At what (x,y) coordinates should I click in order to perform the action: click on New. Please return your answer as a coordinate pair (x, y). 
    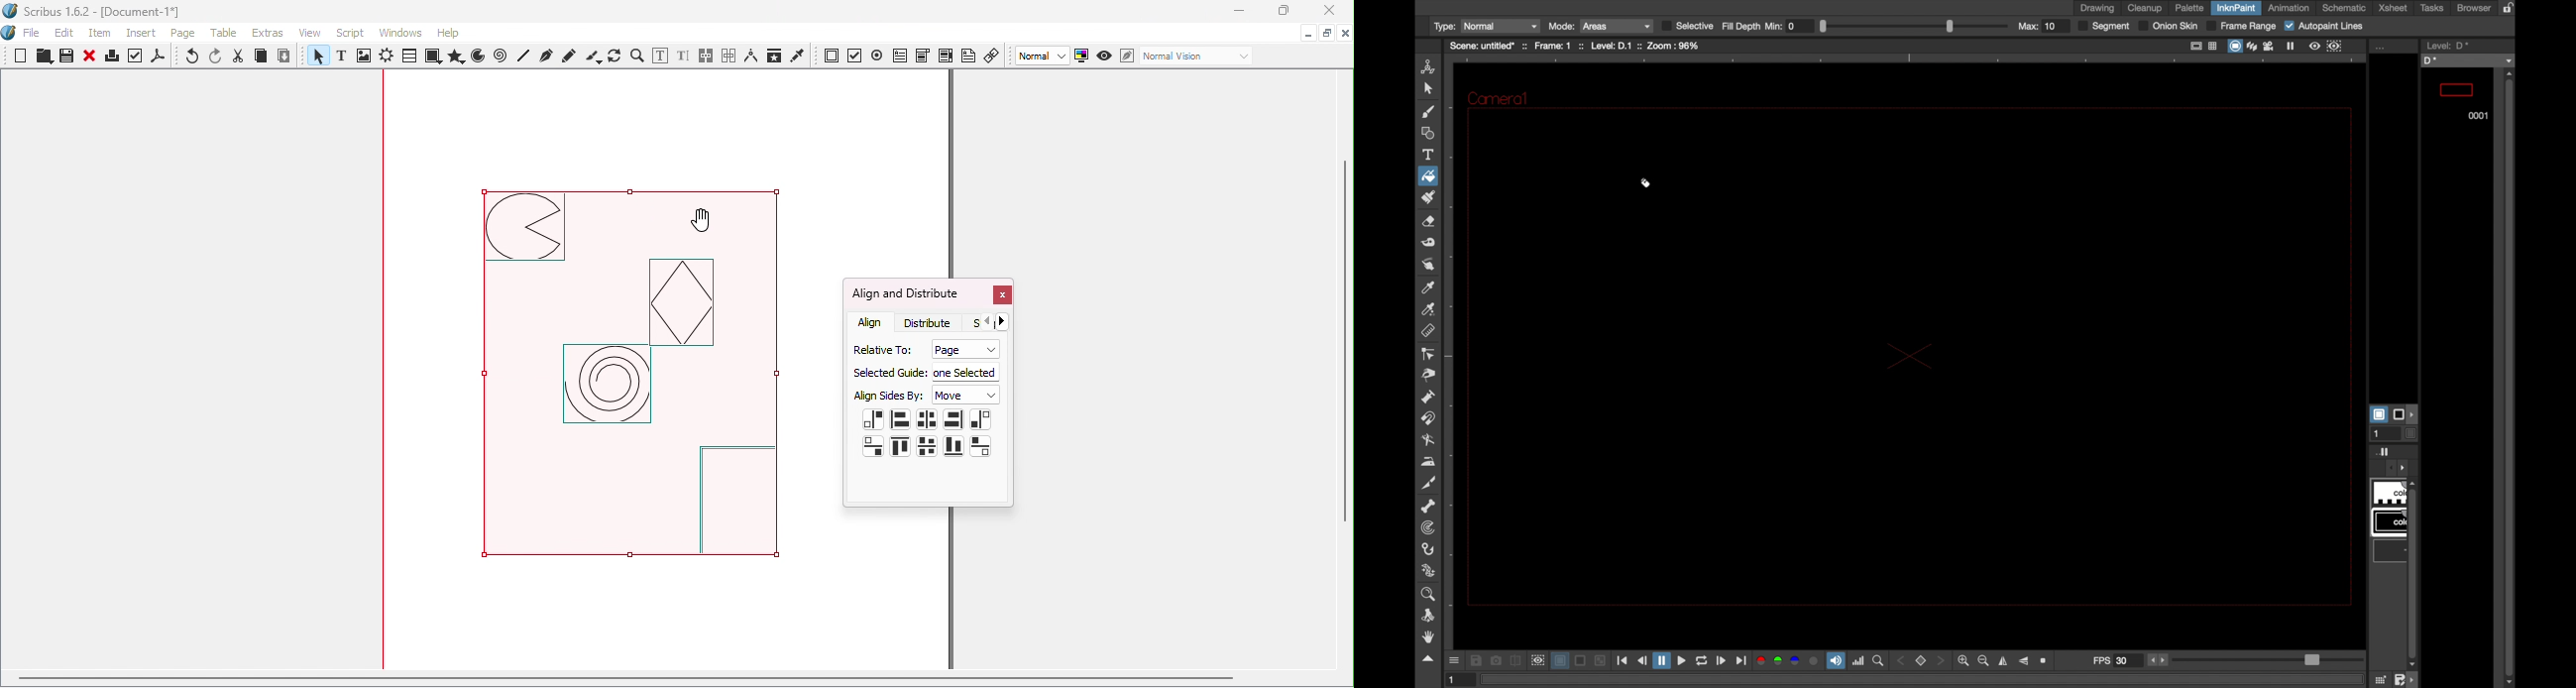
    Looking at the image, I should click on (21, 56).